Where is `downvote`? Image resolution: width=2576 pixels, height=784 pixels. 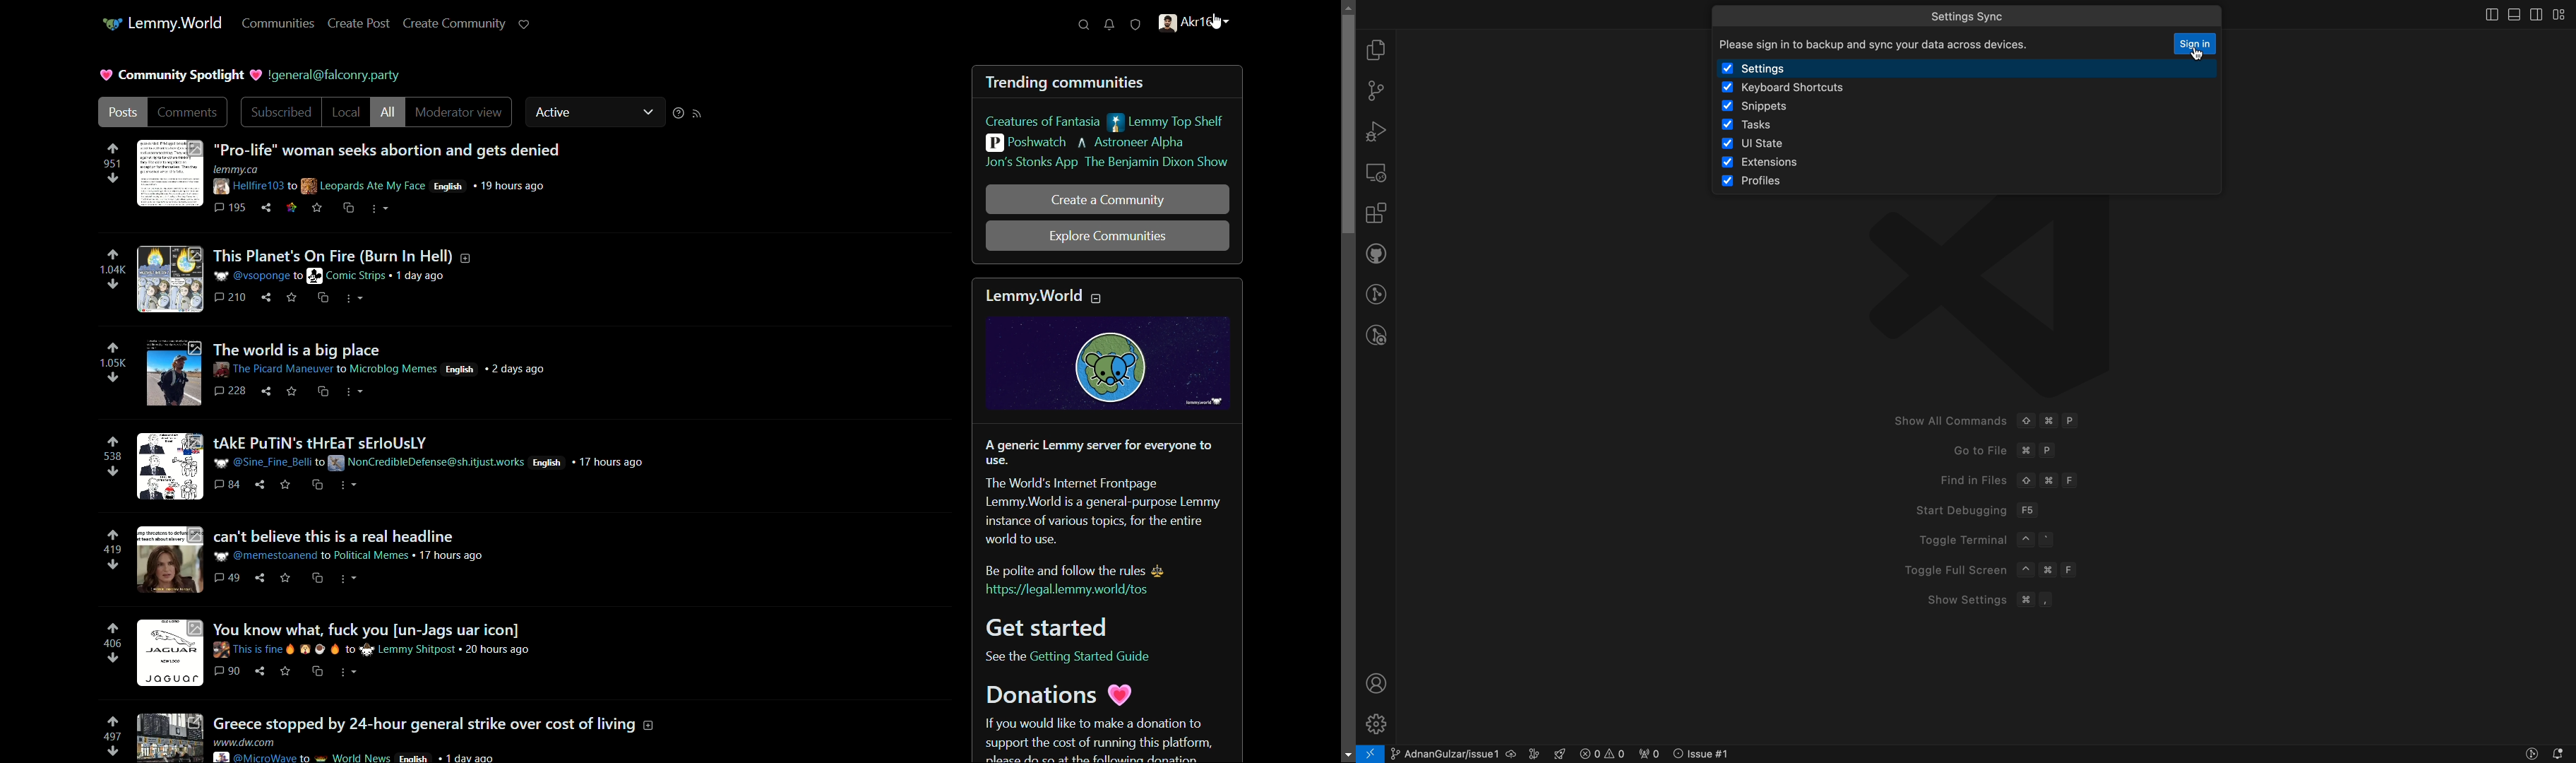 downvote is located at coordinates (113, 751).